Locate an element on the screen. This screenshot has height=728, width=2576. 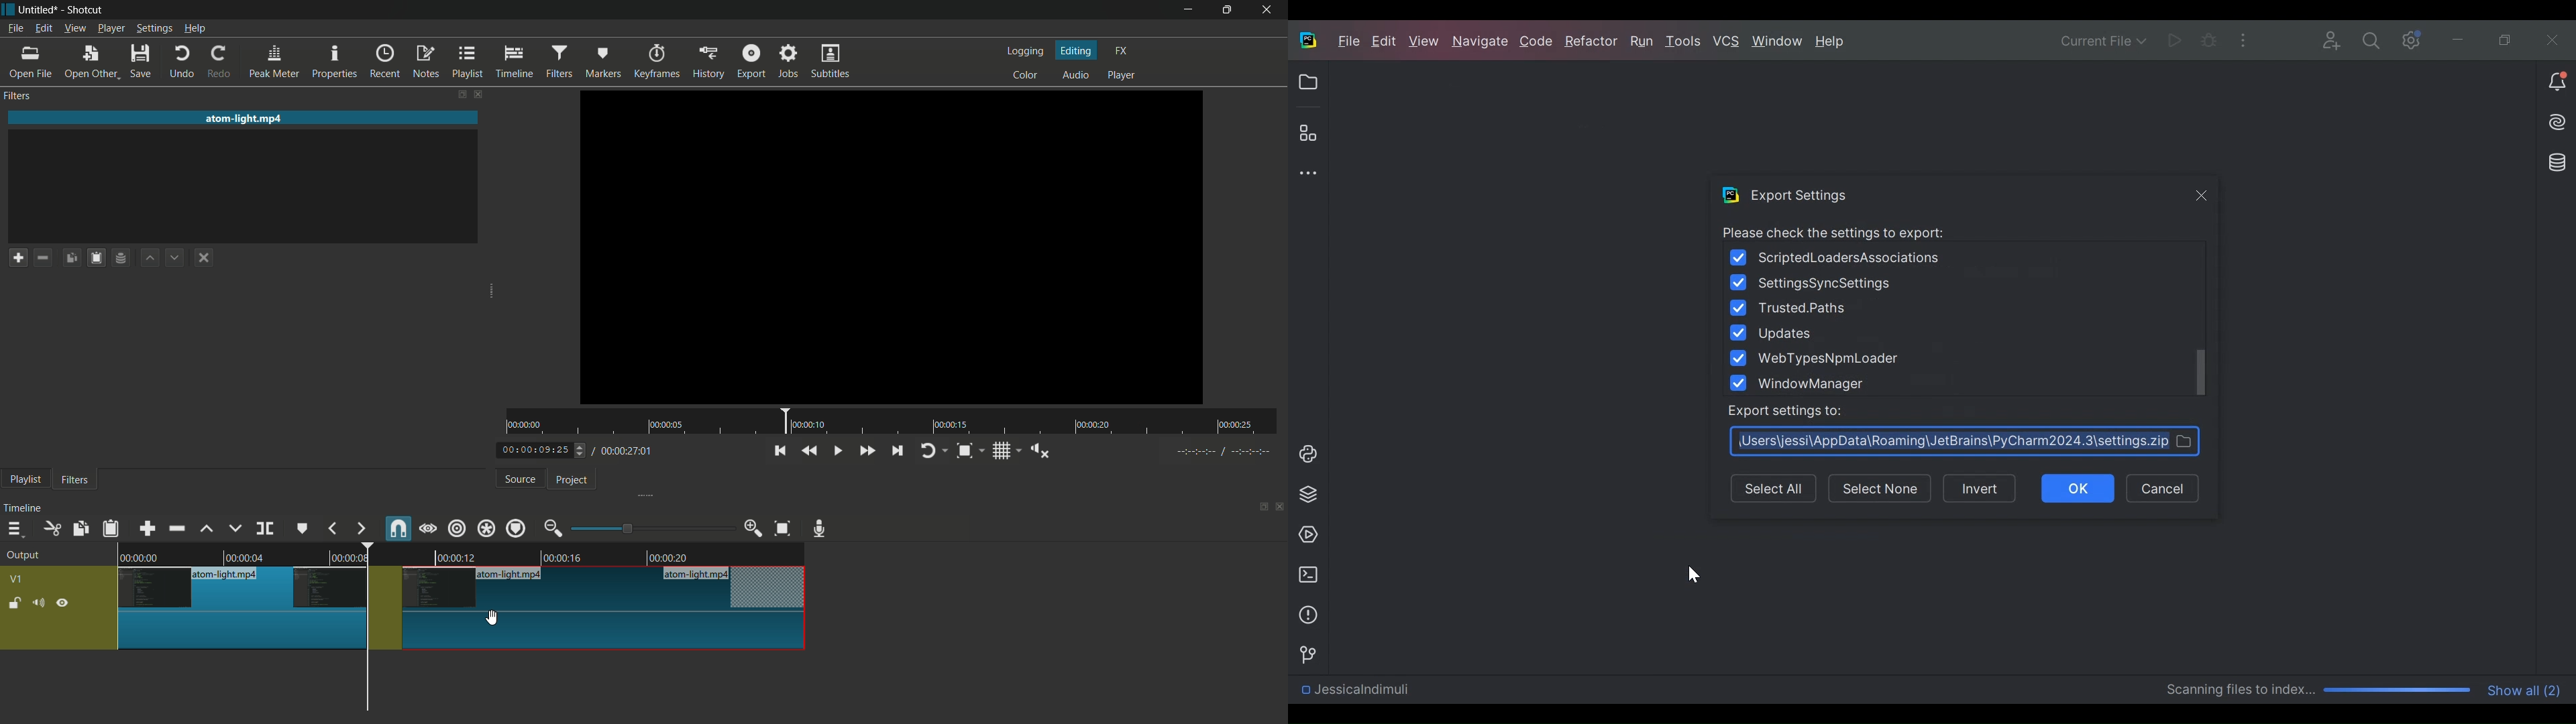
View is located at coordinates (1426, 42).